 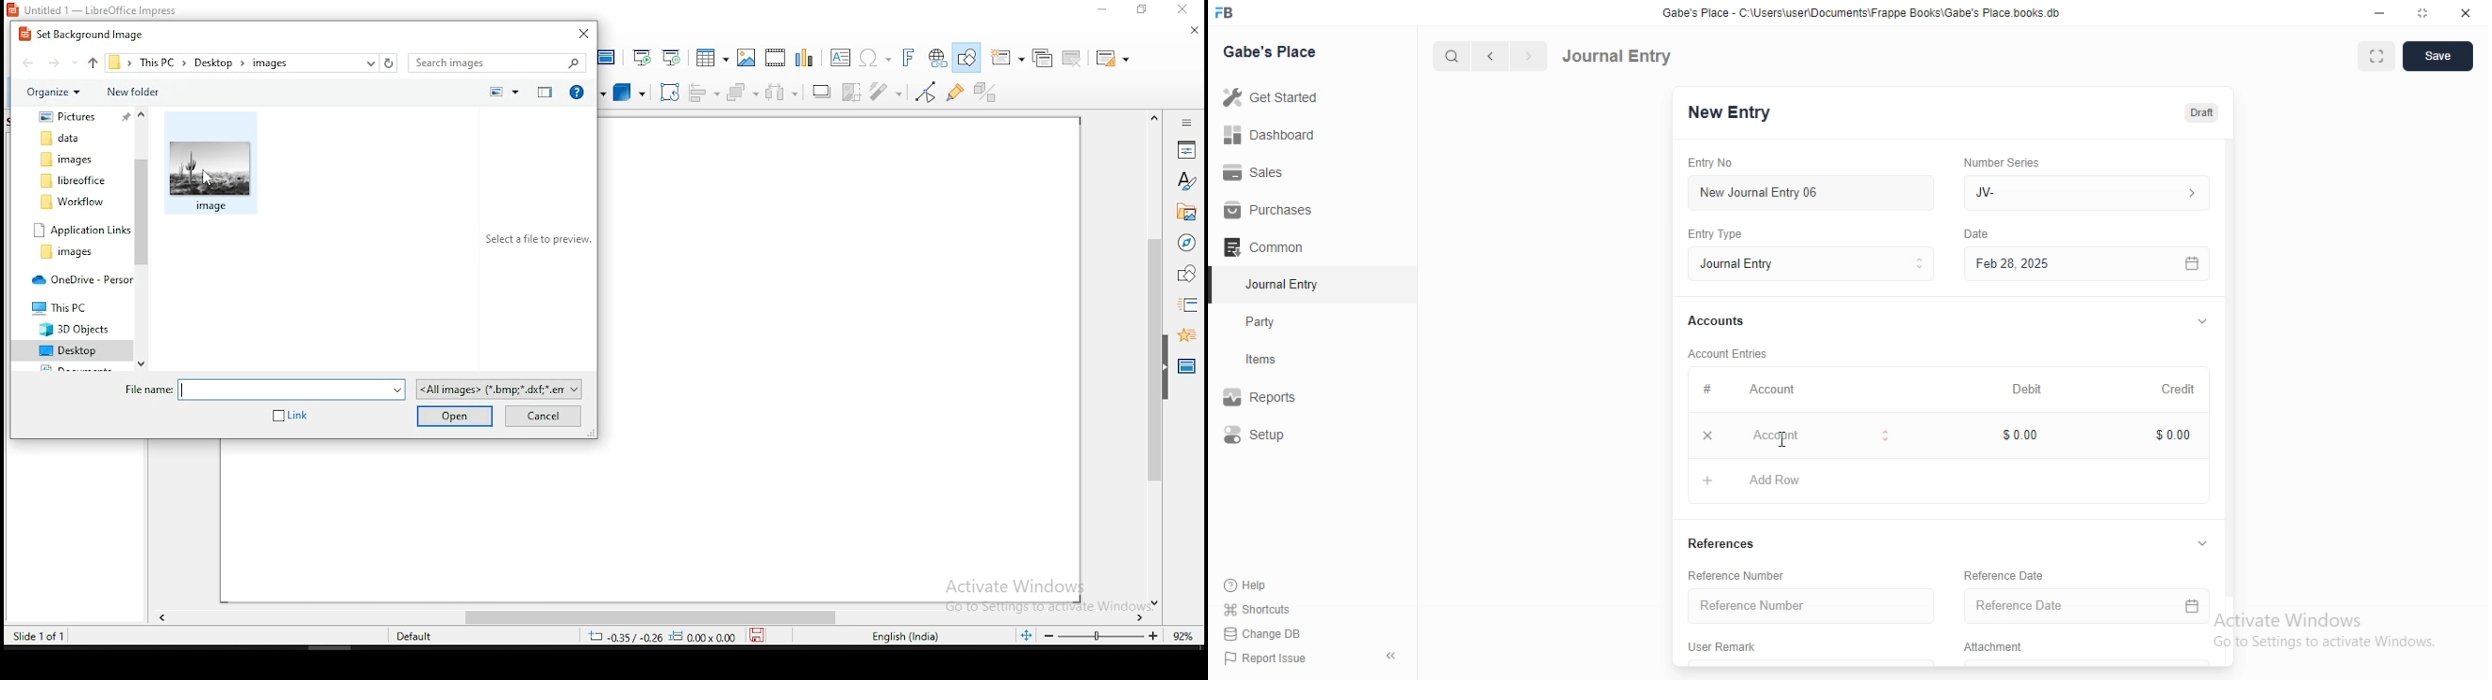 What do you see at coordinates (1272, 171) in the screenshot?
I see `Sales` at bounding box center [1272, 171].